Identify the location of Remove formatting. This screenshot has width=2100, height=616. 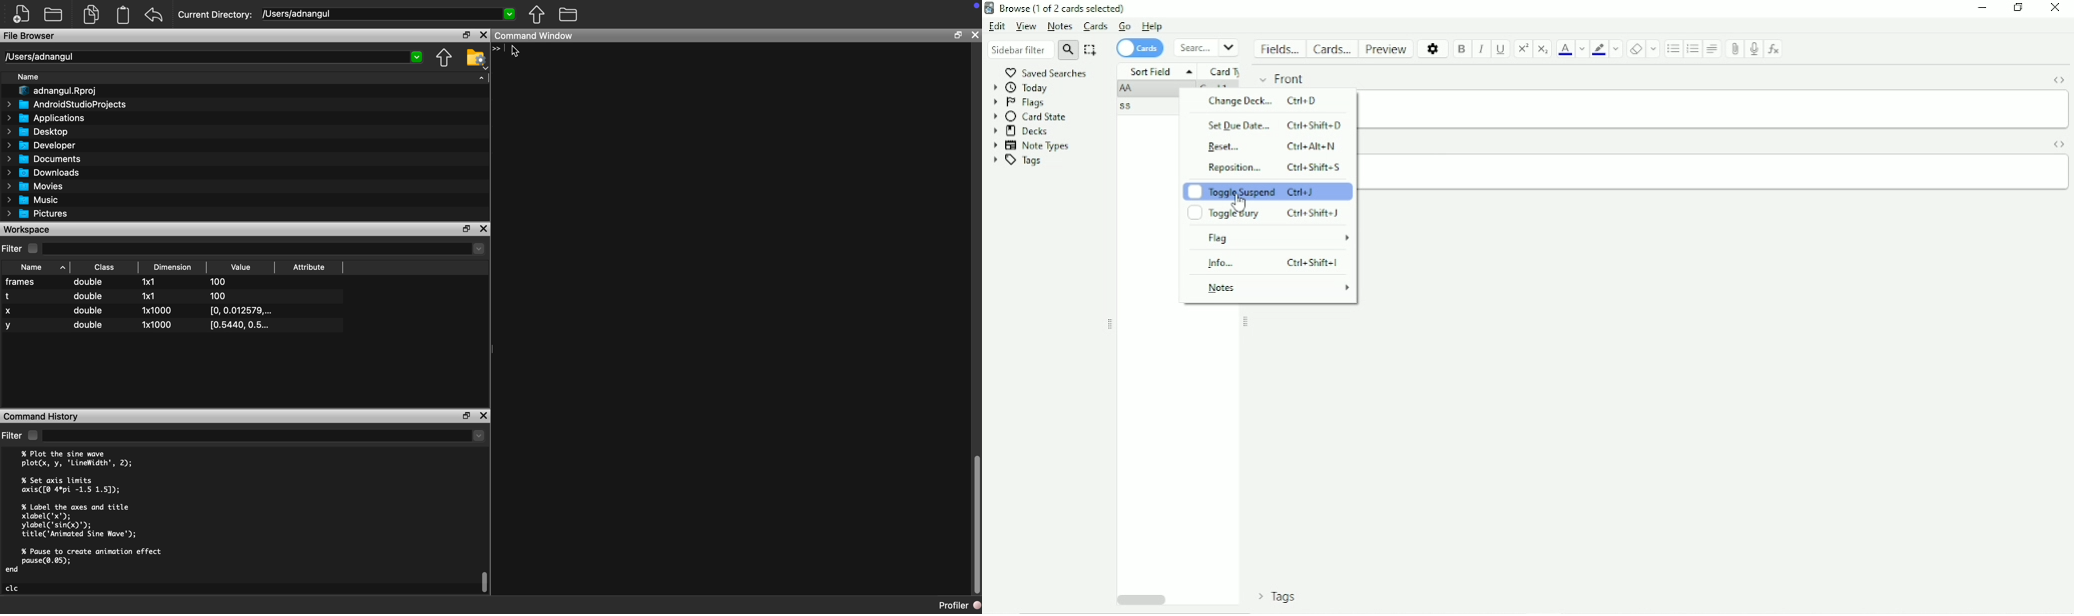
(1636, 49).